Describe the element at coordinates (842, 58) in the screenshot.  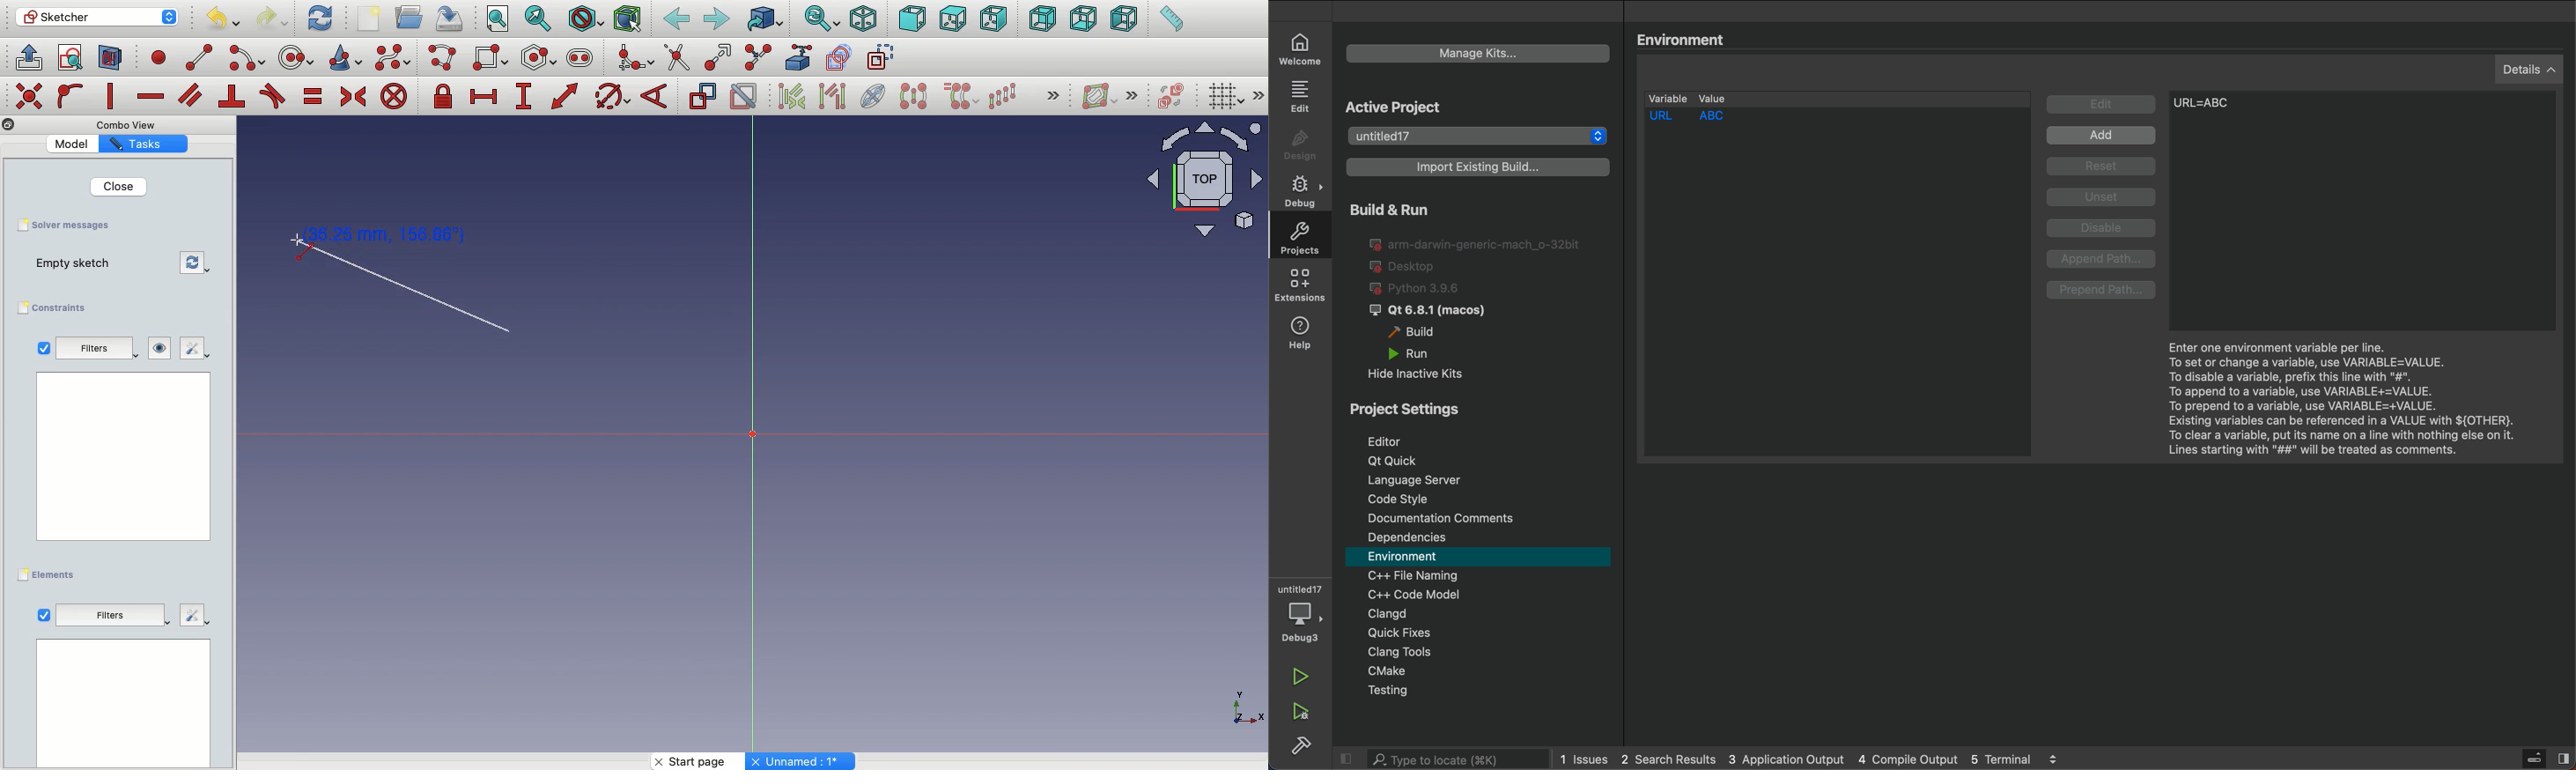
I see `carbon copy` at that location.